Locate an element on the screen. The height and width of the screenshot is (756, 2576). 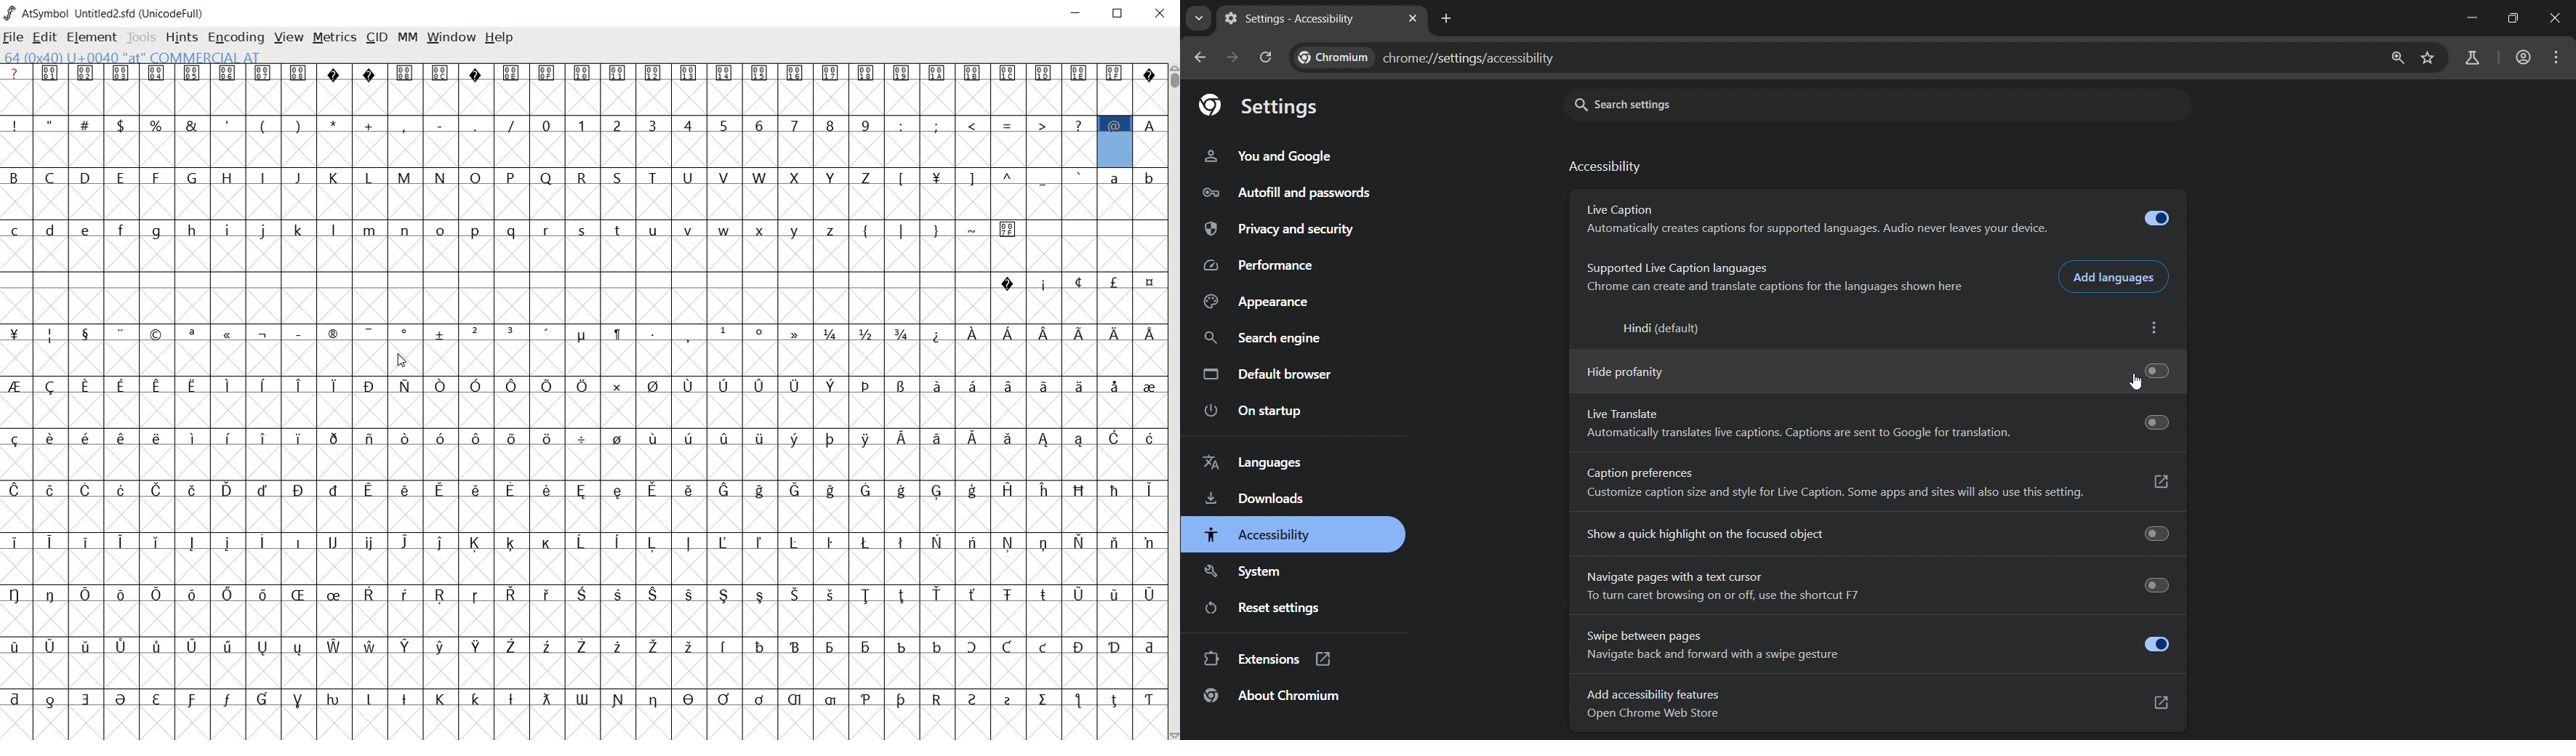
restore down is located at coordinates (2518, 17).